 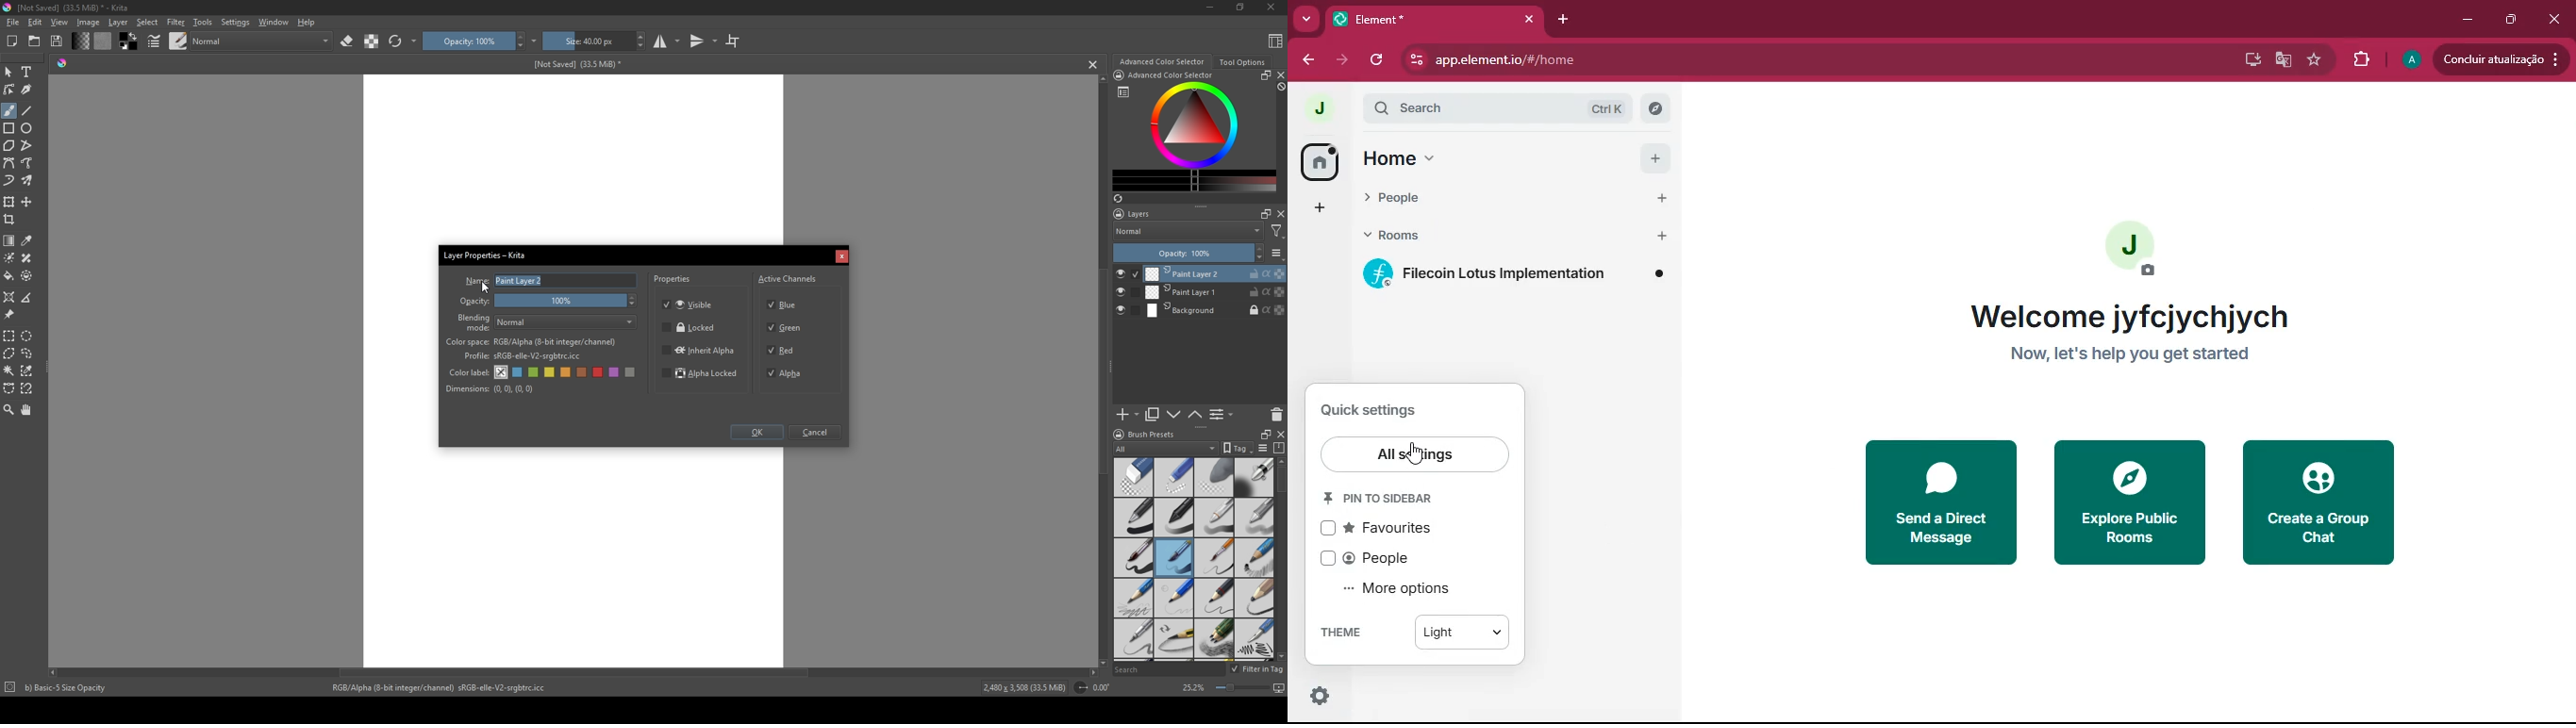 What do you see at coordinates (8, 7) in the screenshot?
I see `logo` at bounding box center [8, 7].